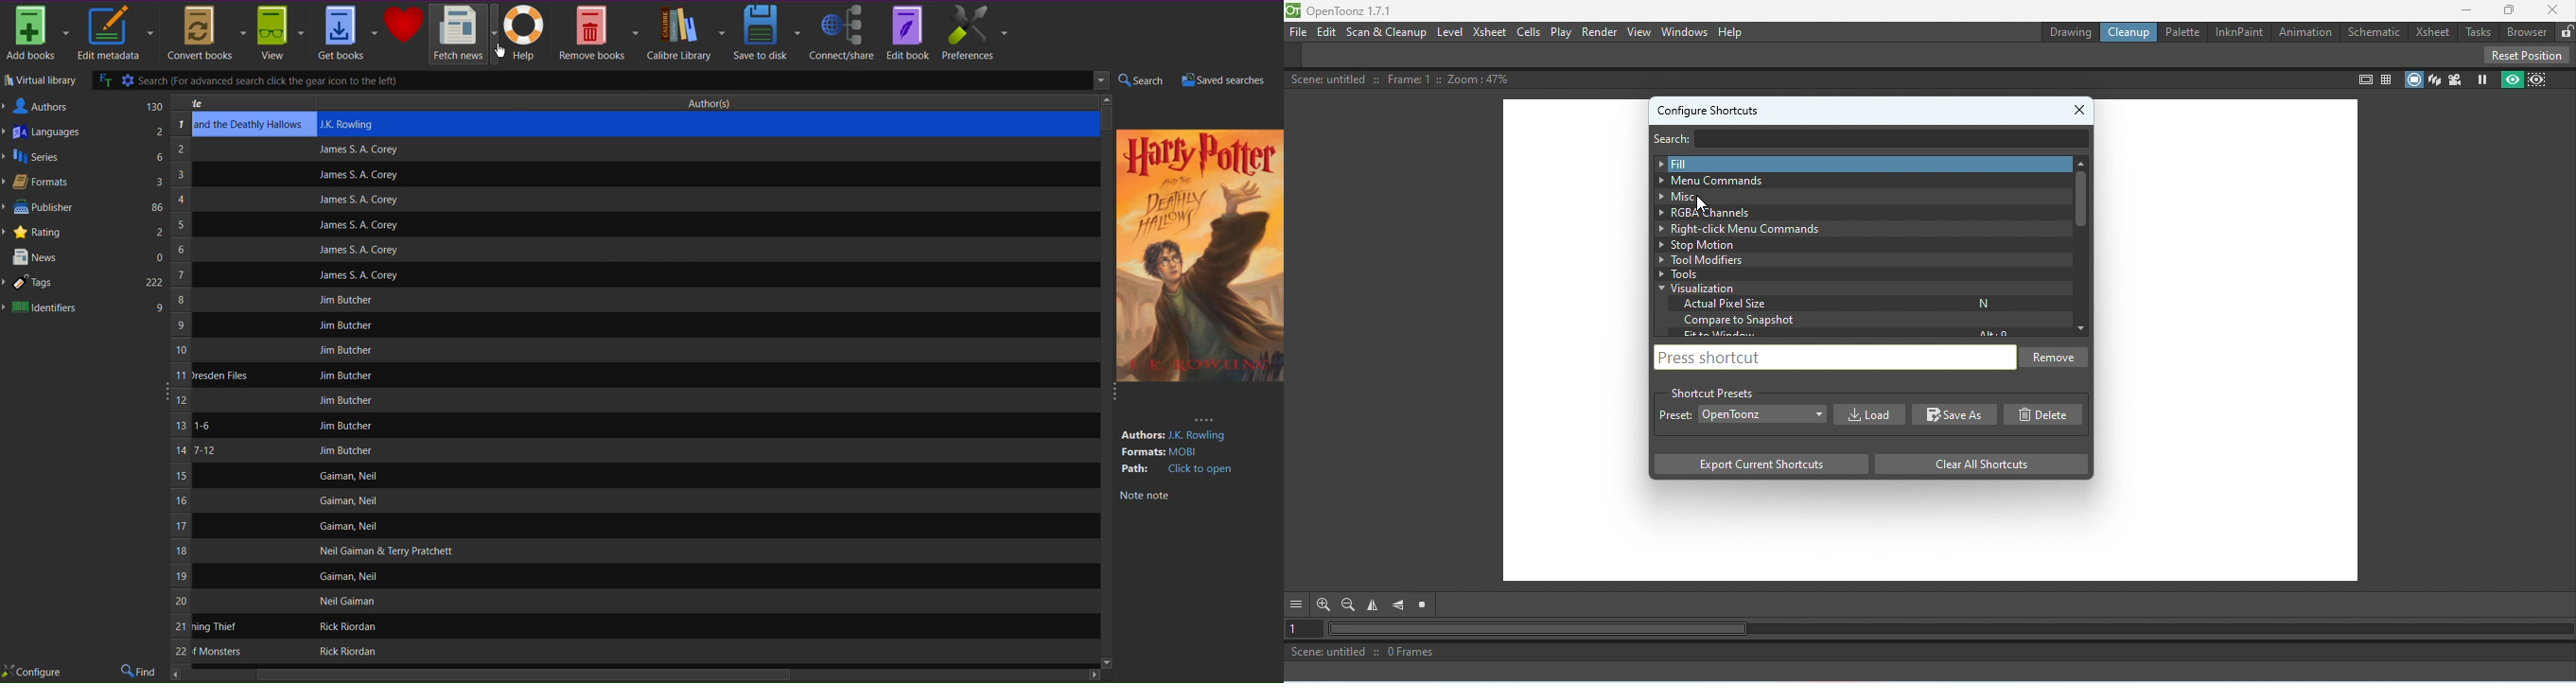  Describe the element at coordinates (140, 672) in the screenshot. I see `Find` at that location.